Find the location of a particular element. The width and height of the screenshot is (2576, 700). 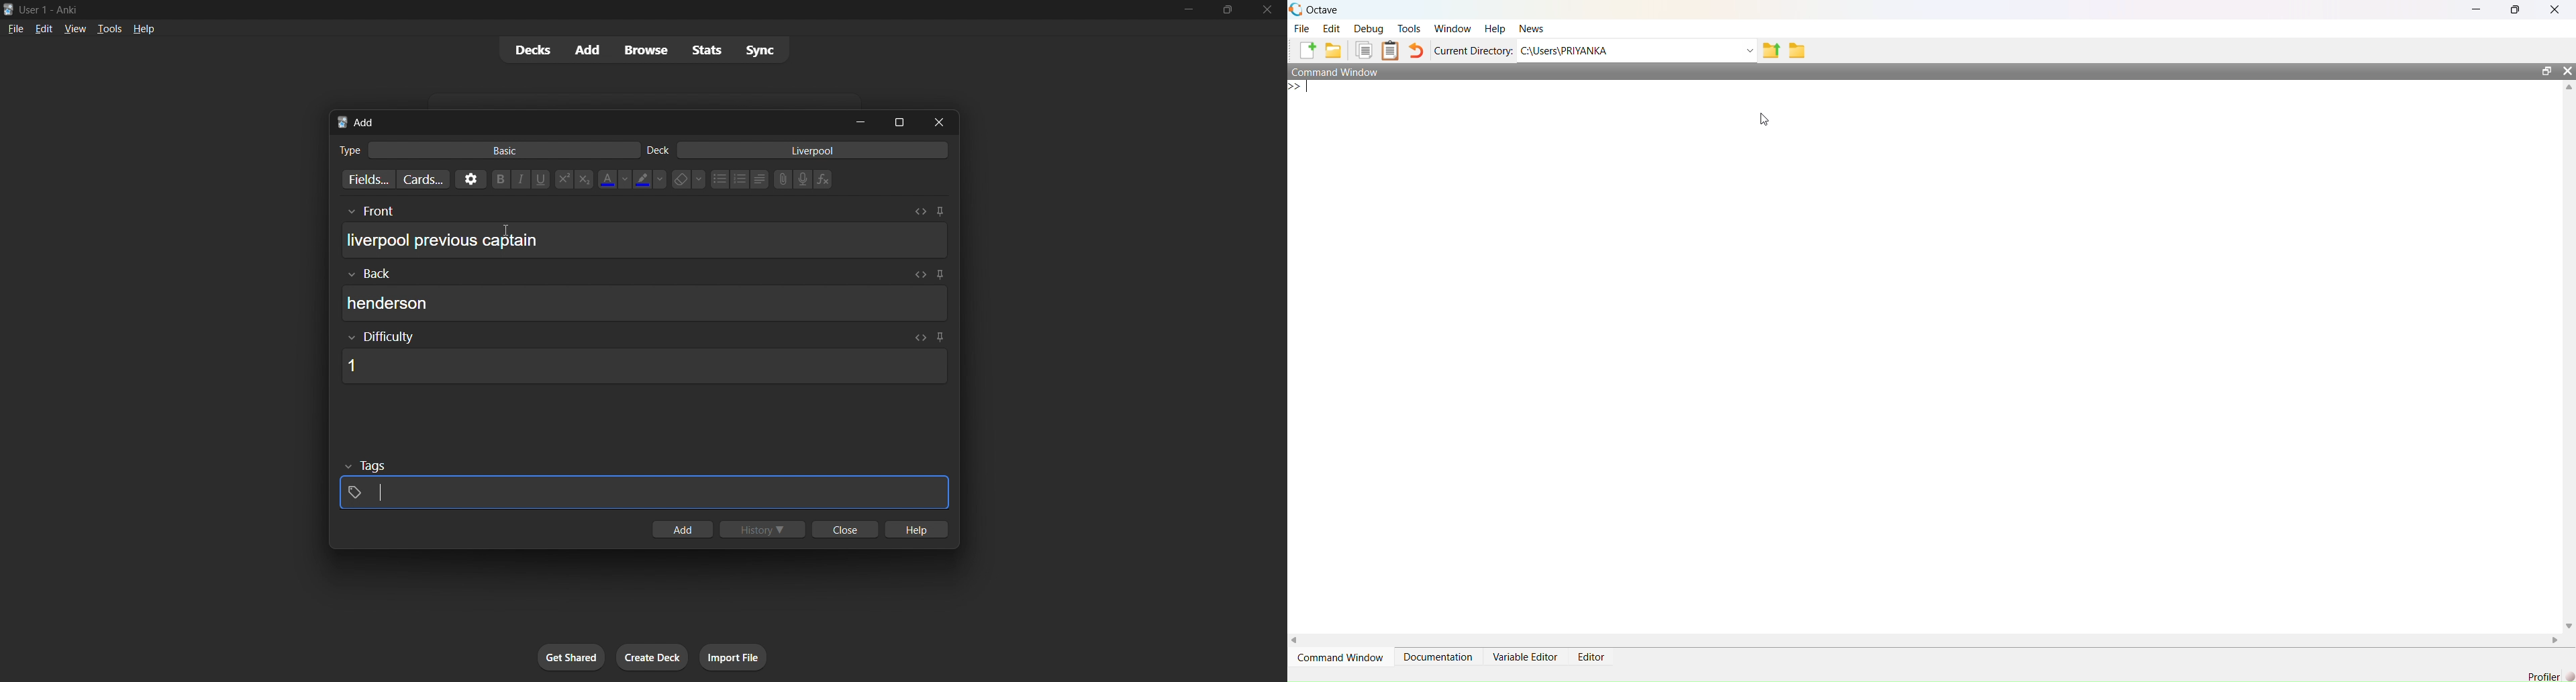

Hide Widget is located at coordinates (2567, 71).